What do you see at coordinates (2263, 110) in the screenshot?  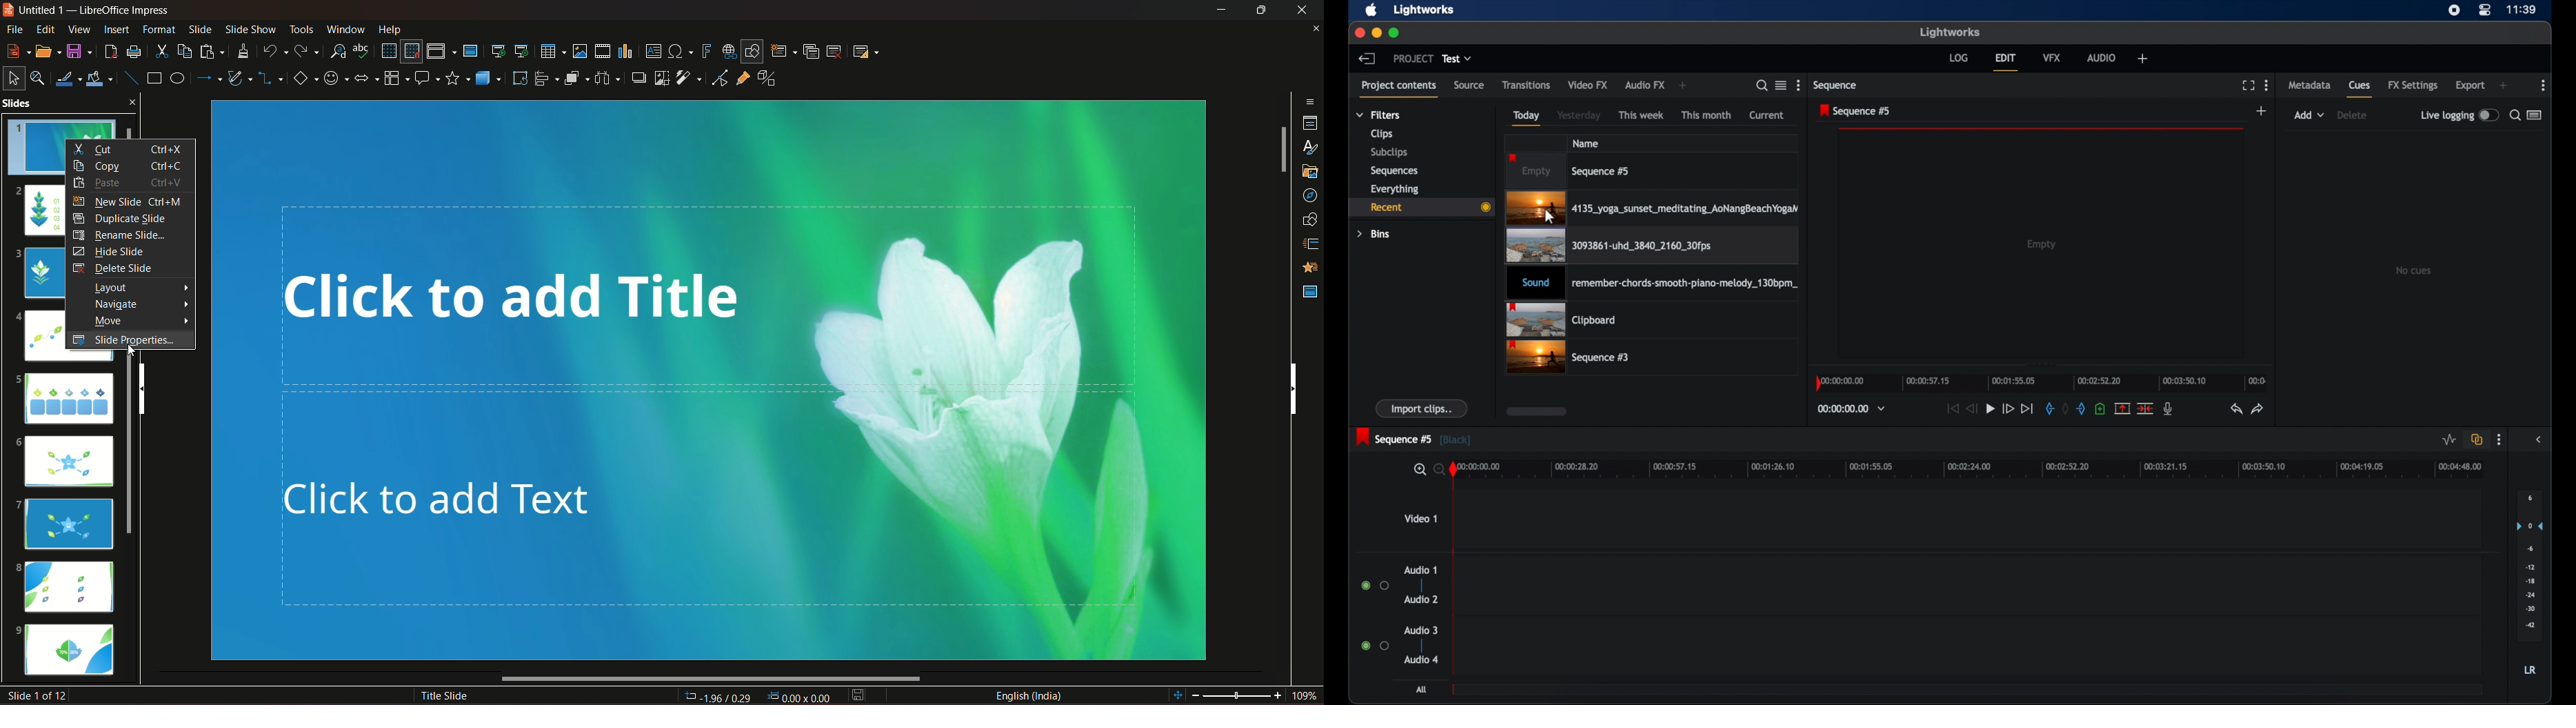 I see `add` at bounding box center [2263, 110].